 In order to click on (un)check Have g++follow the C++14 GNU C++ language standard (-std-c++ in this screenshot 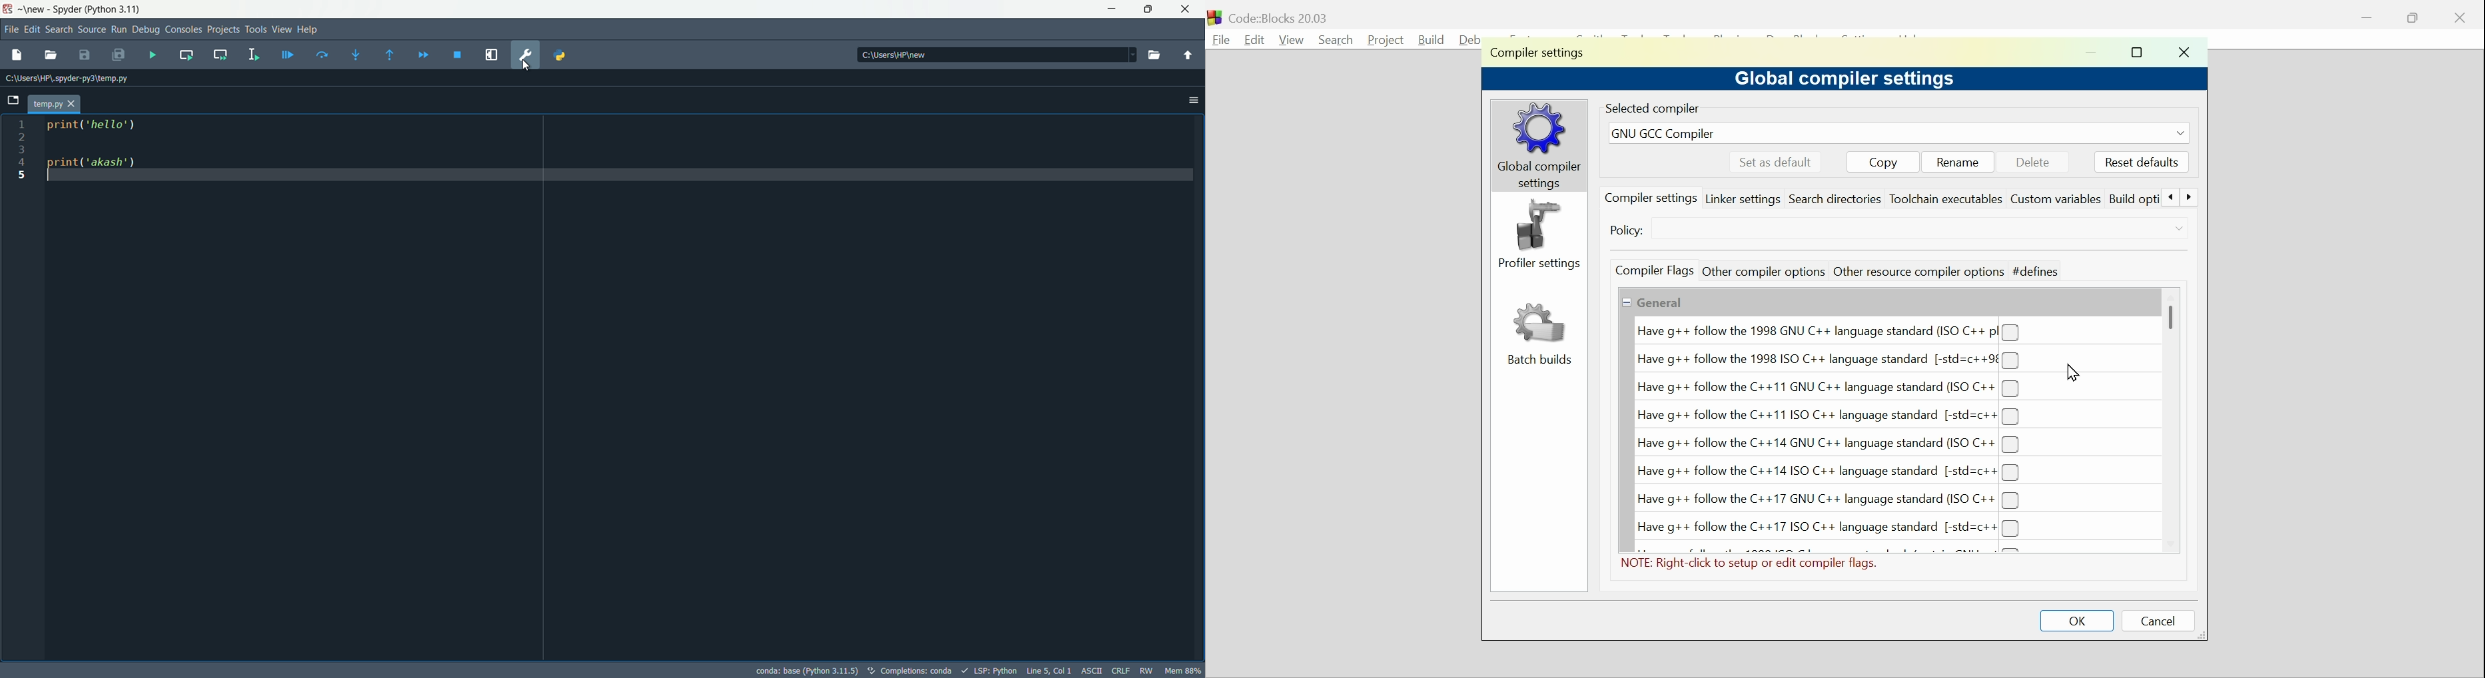, I will do `click(1827, 472)`.